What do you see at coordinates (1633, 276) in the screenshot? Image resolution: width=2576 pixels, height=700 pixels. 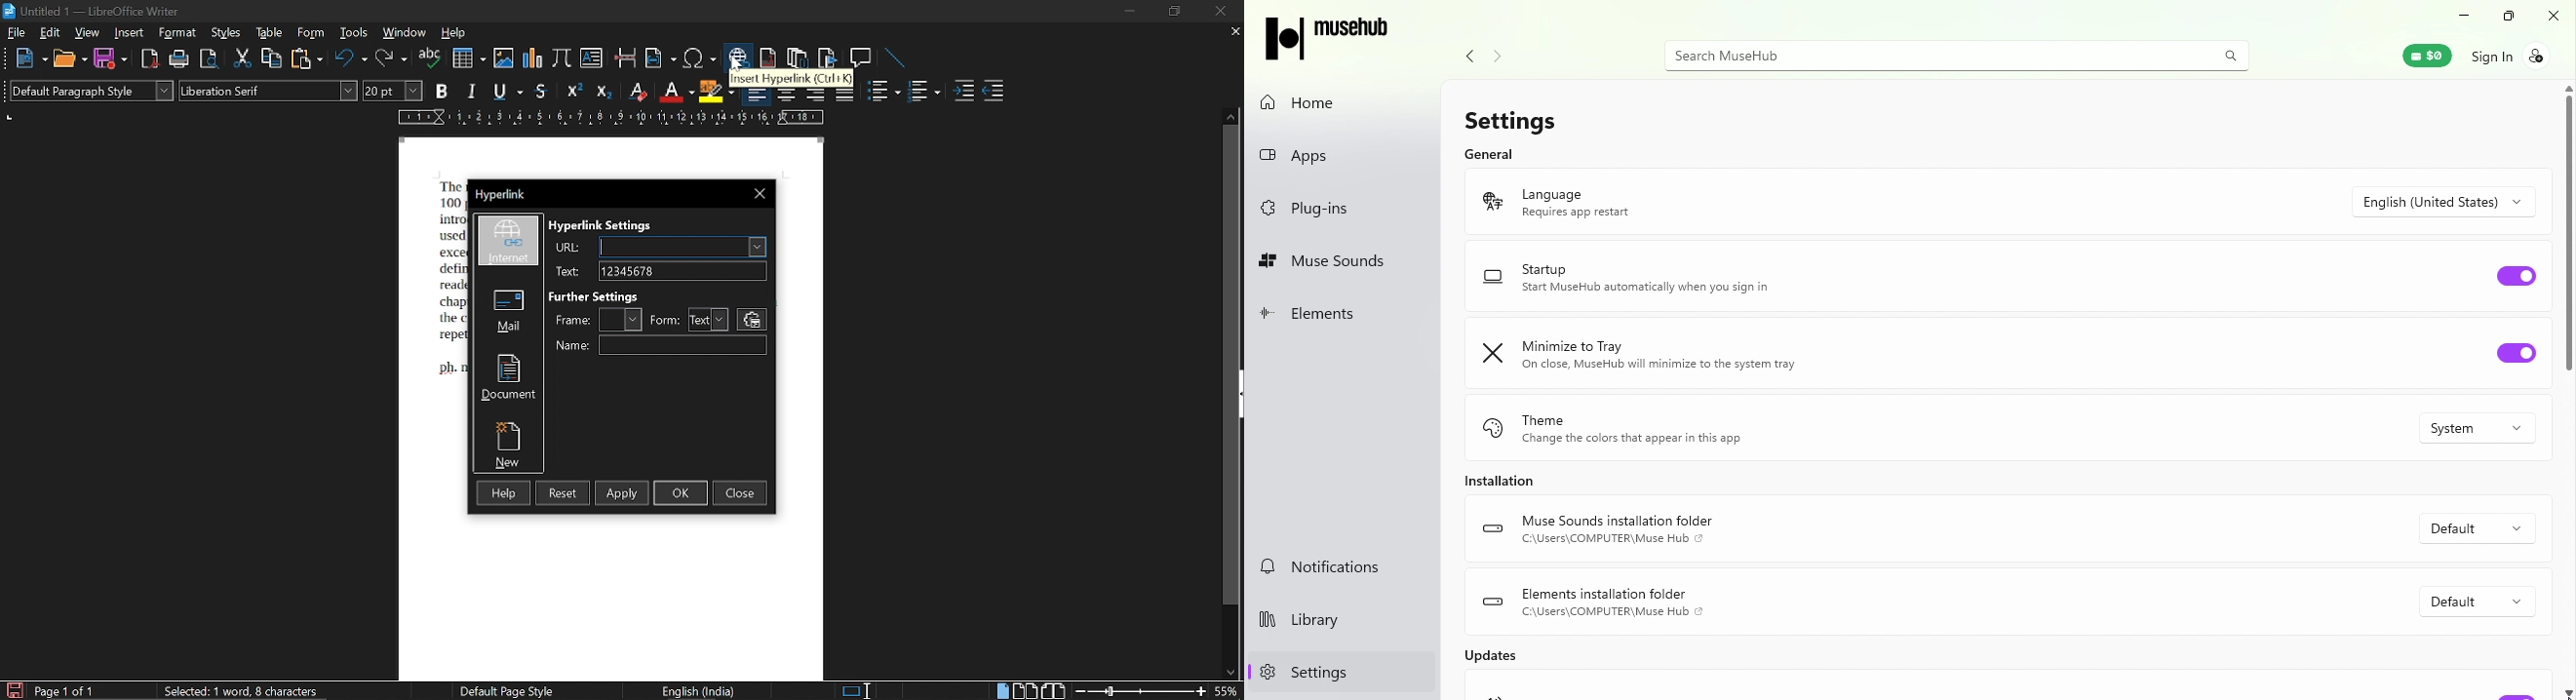 I see `Startup` at bounding box center [1633, 276].